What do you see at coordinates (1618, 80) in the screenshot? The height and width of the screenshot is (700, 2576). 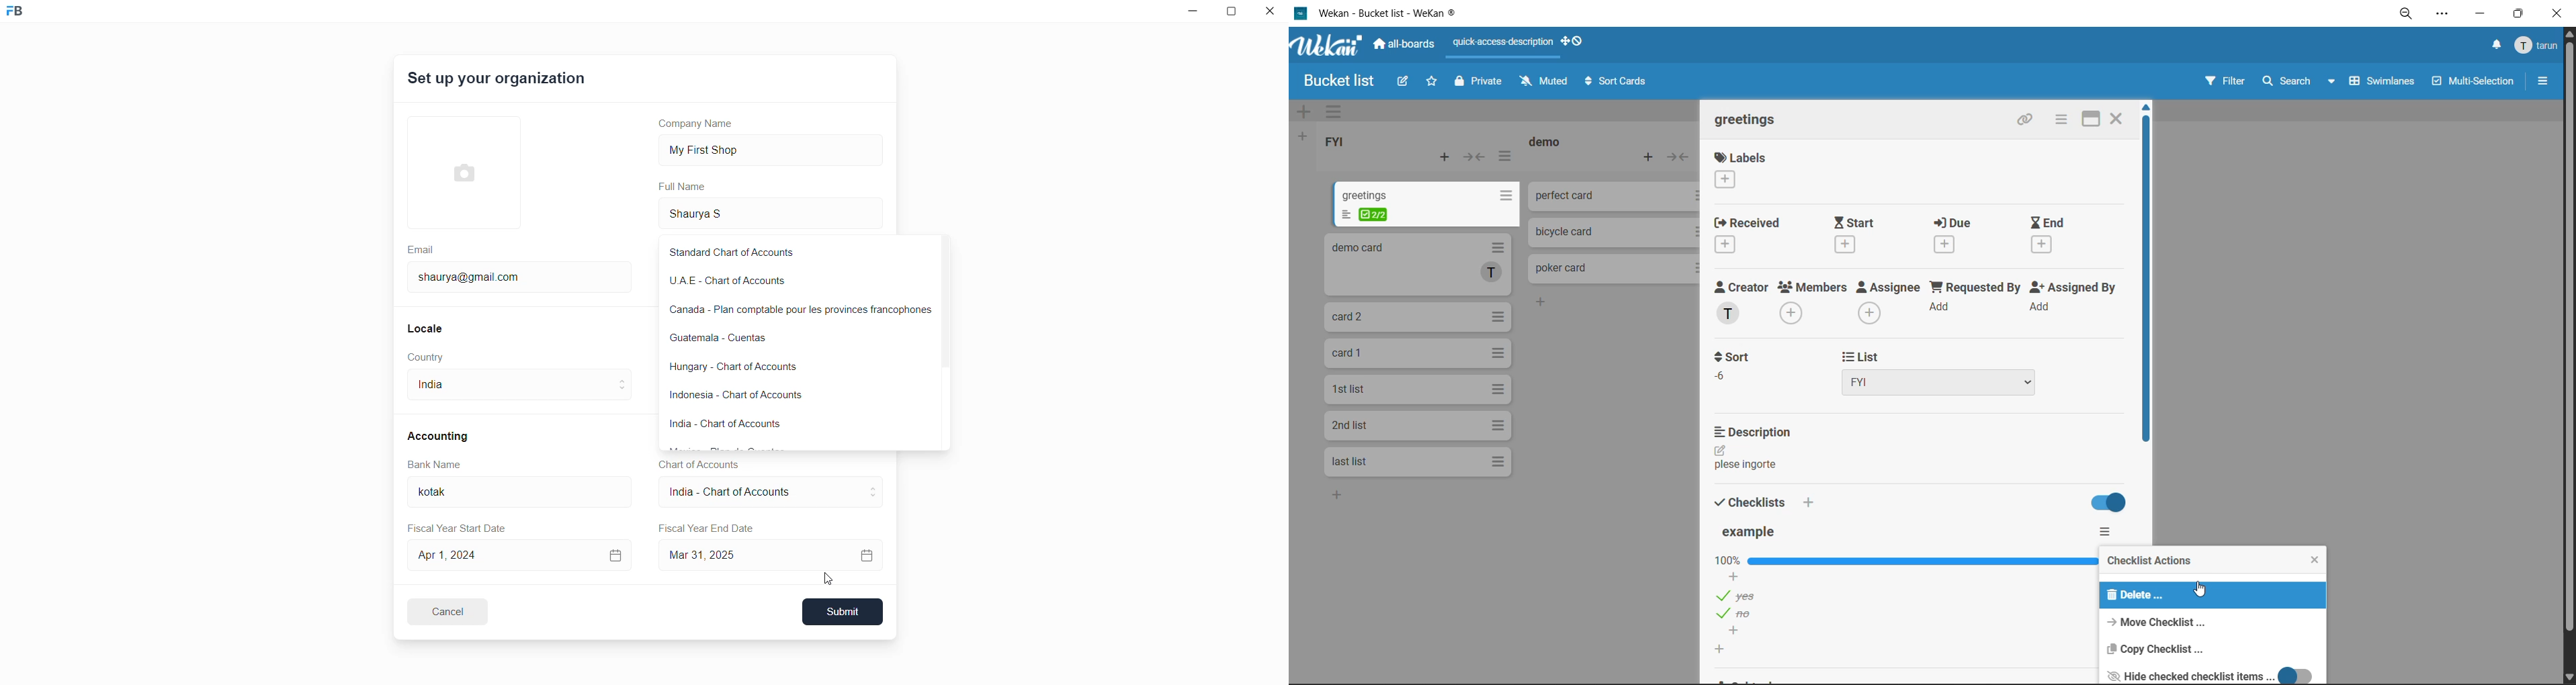 I see `sort cards` at bounding box center [1618, 80].